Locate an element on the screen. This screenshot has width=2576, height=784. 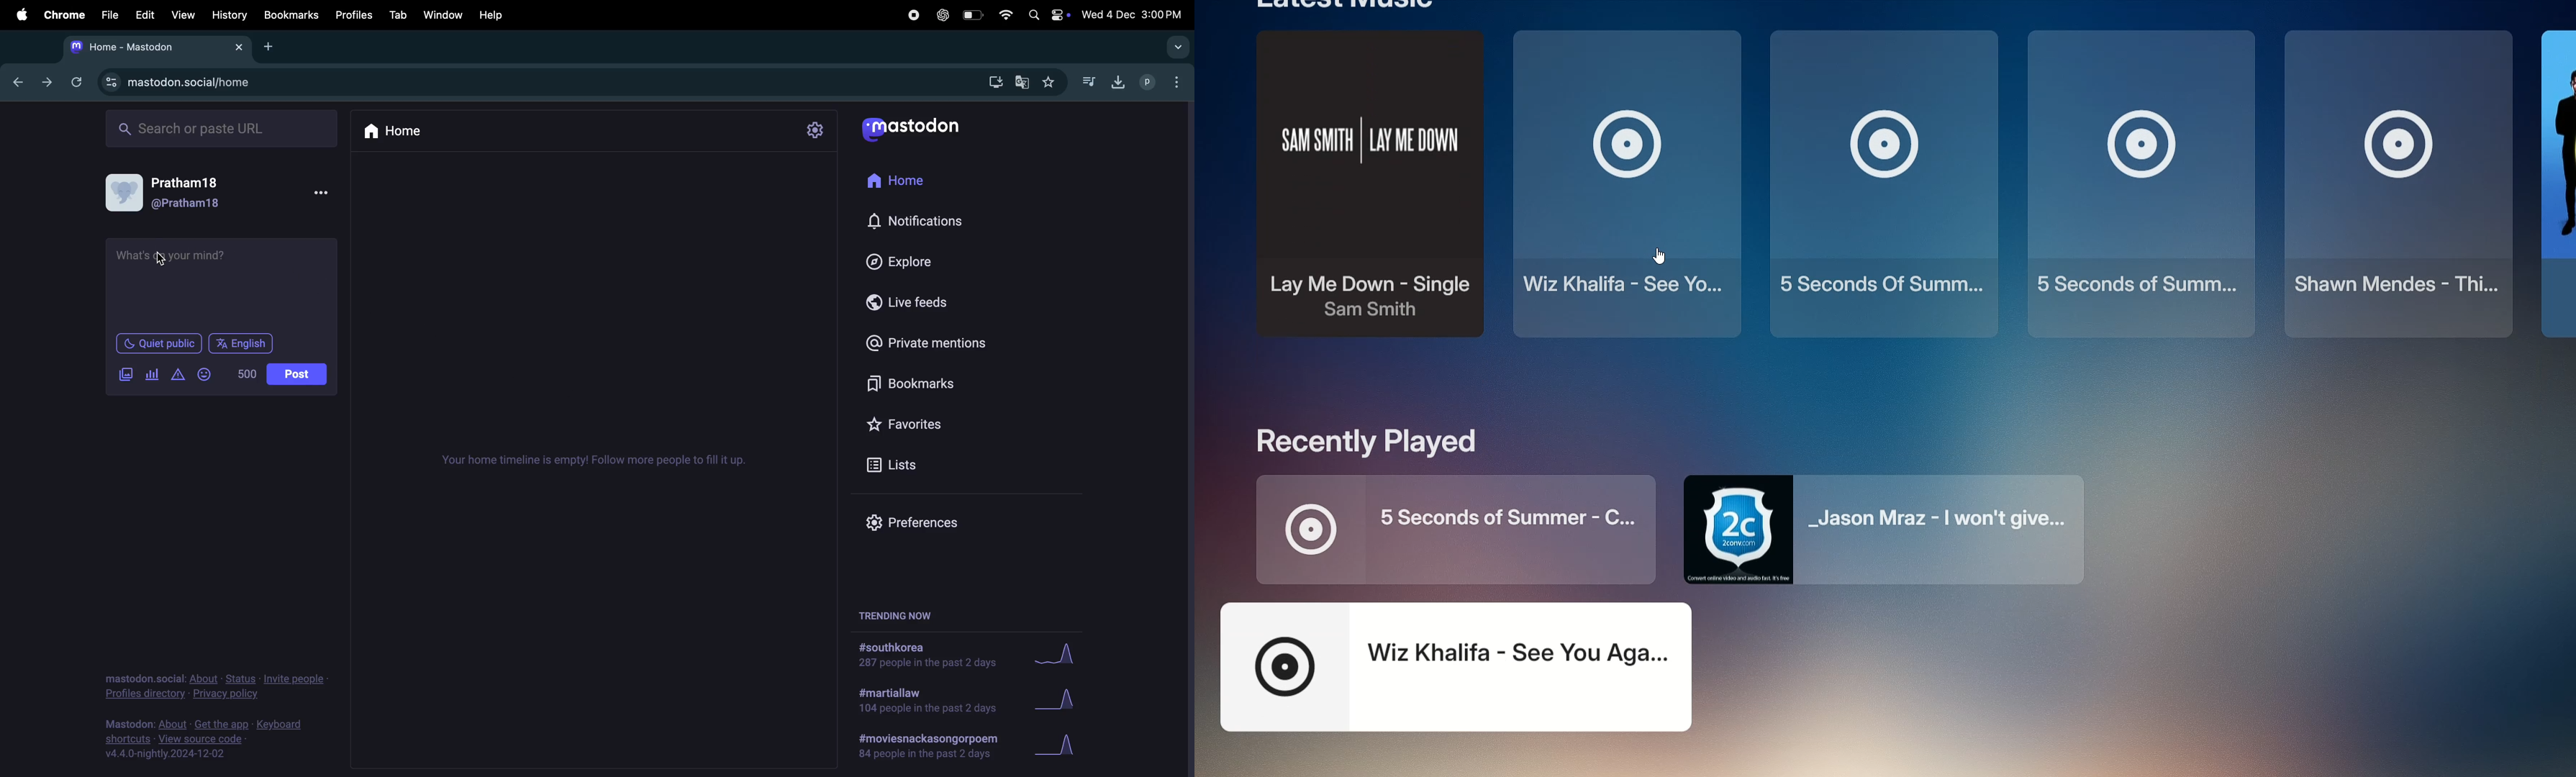
mastodon url is located at coordinates (195, 82).